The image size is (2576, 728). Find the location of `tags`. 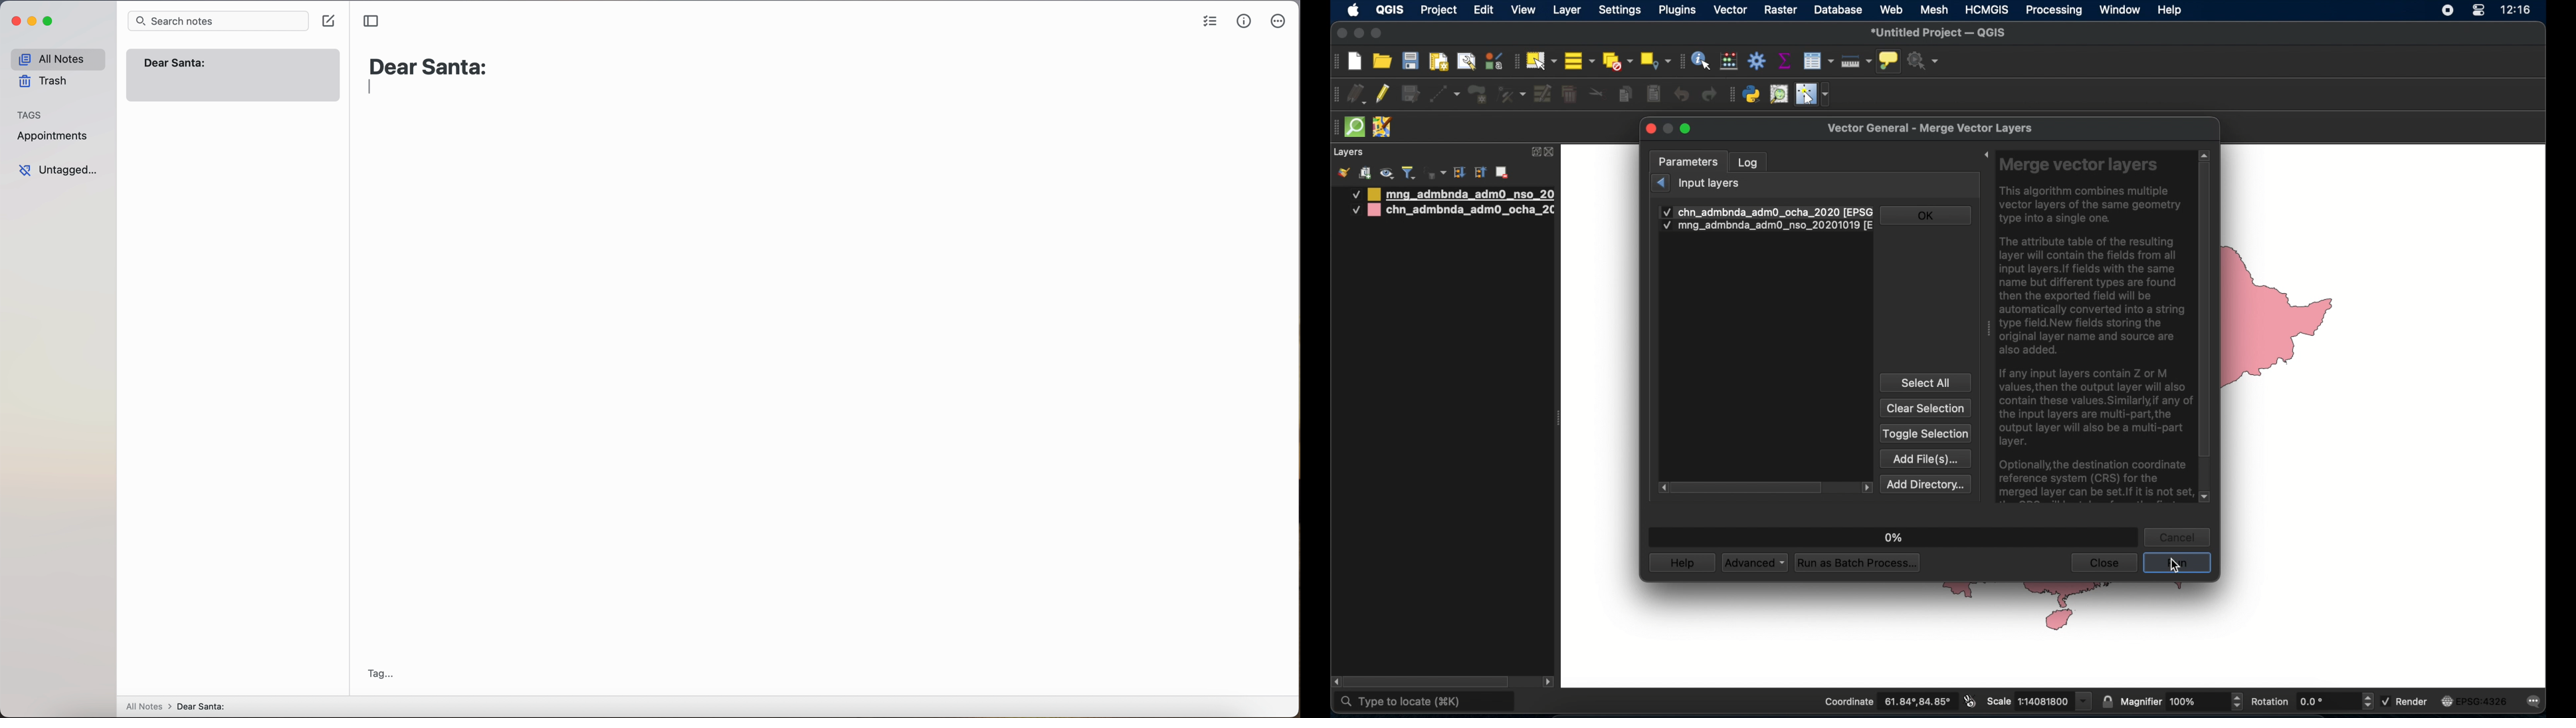

tags is located at coordinates (34, 114).